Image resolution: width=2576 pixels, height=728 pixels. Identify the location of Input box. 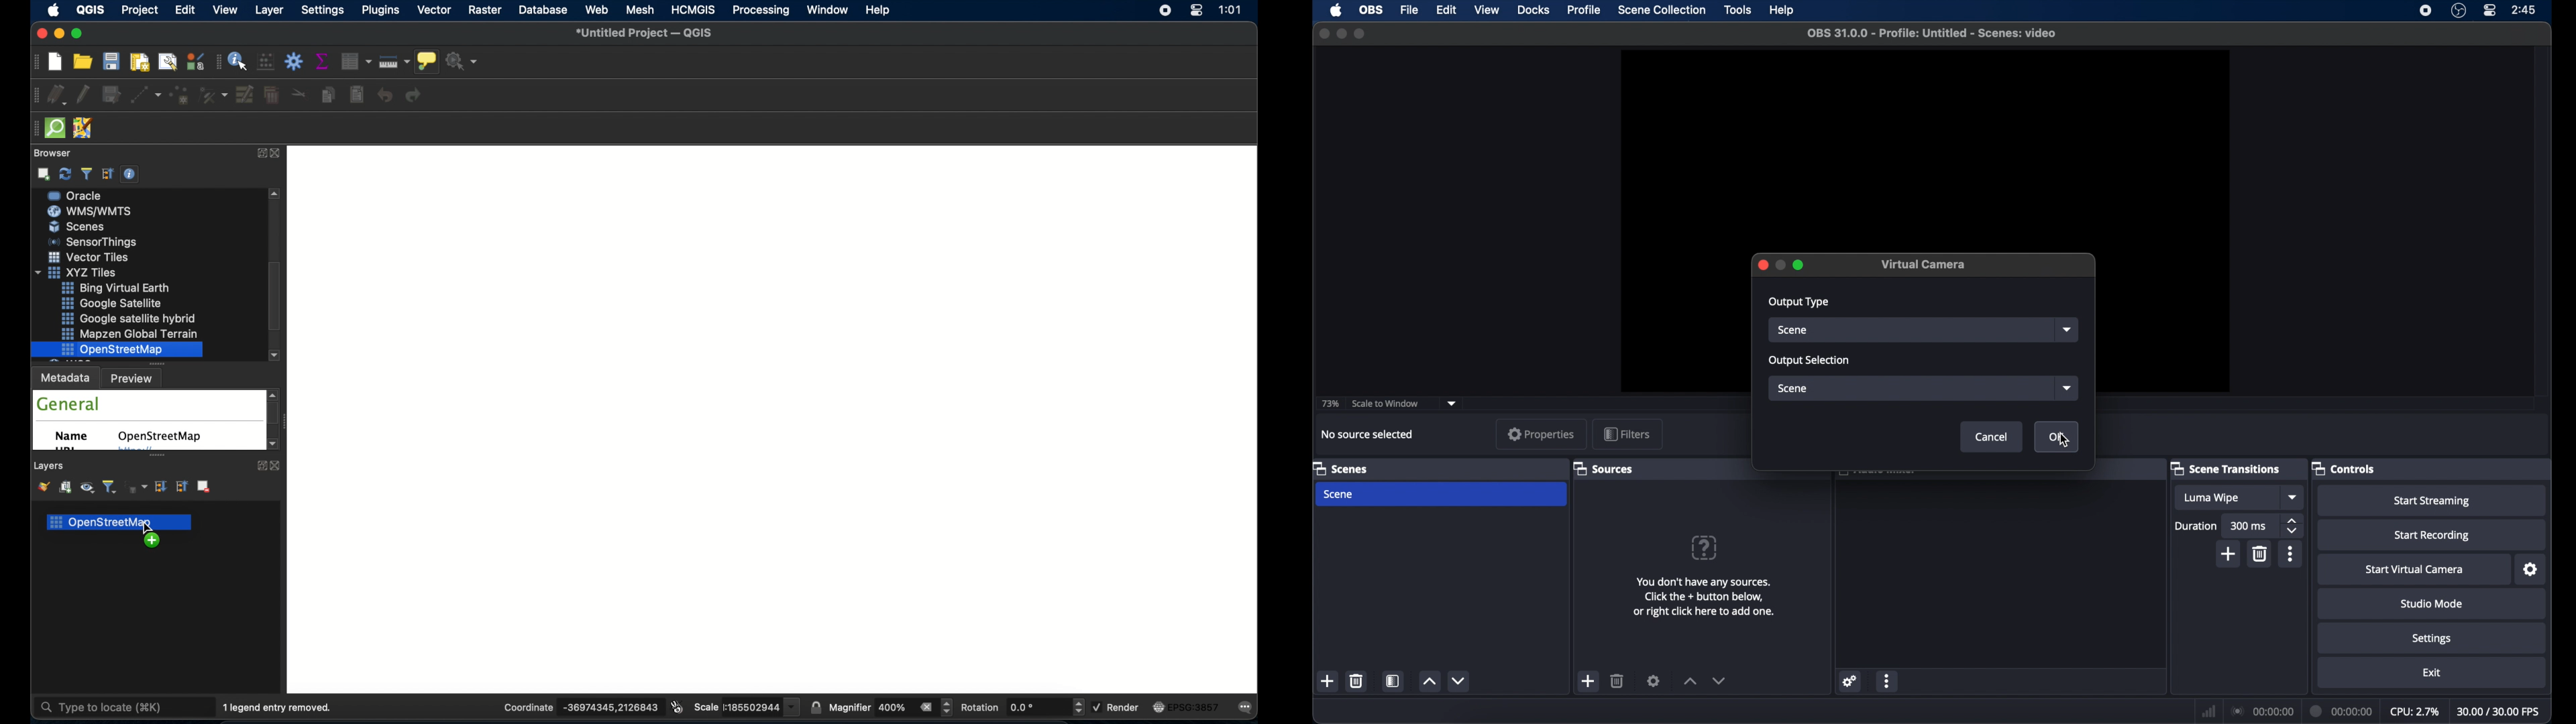
(1906, 387).